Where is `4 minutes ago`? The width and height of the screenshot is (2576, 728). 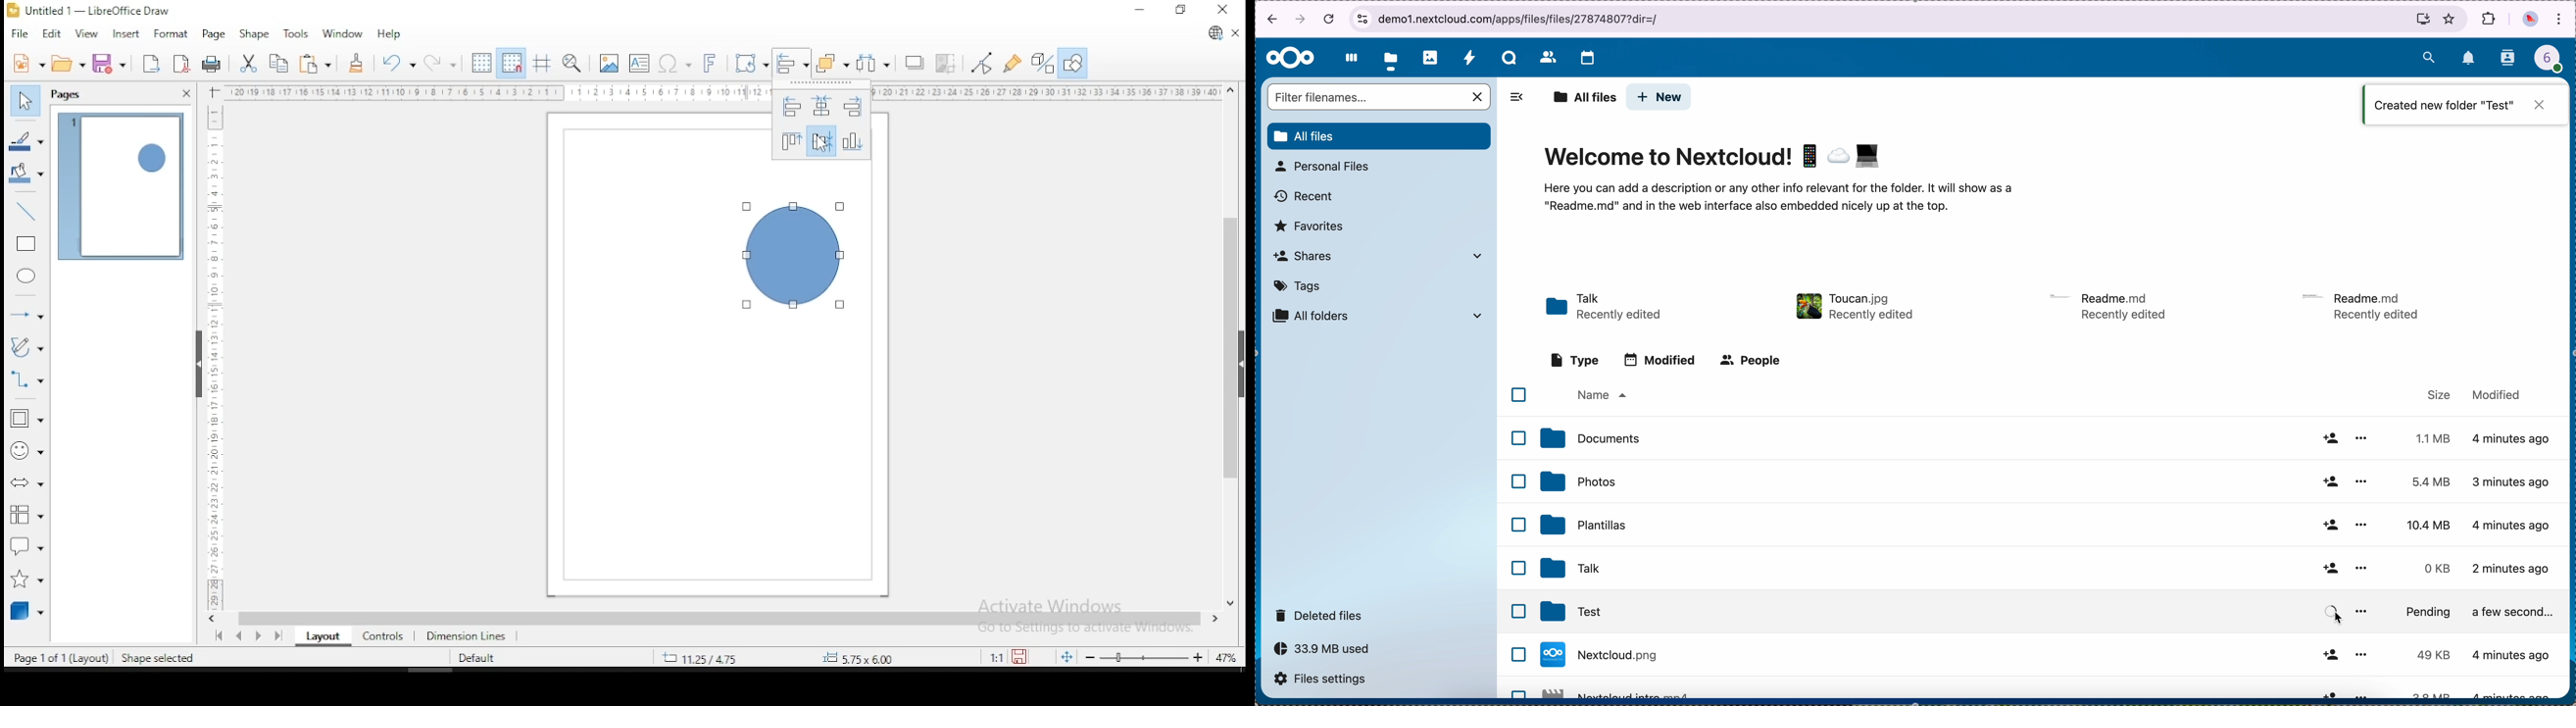
4 minutes ago is located at coordinates (2517, 611).